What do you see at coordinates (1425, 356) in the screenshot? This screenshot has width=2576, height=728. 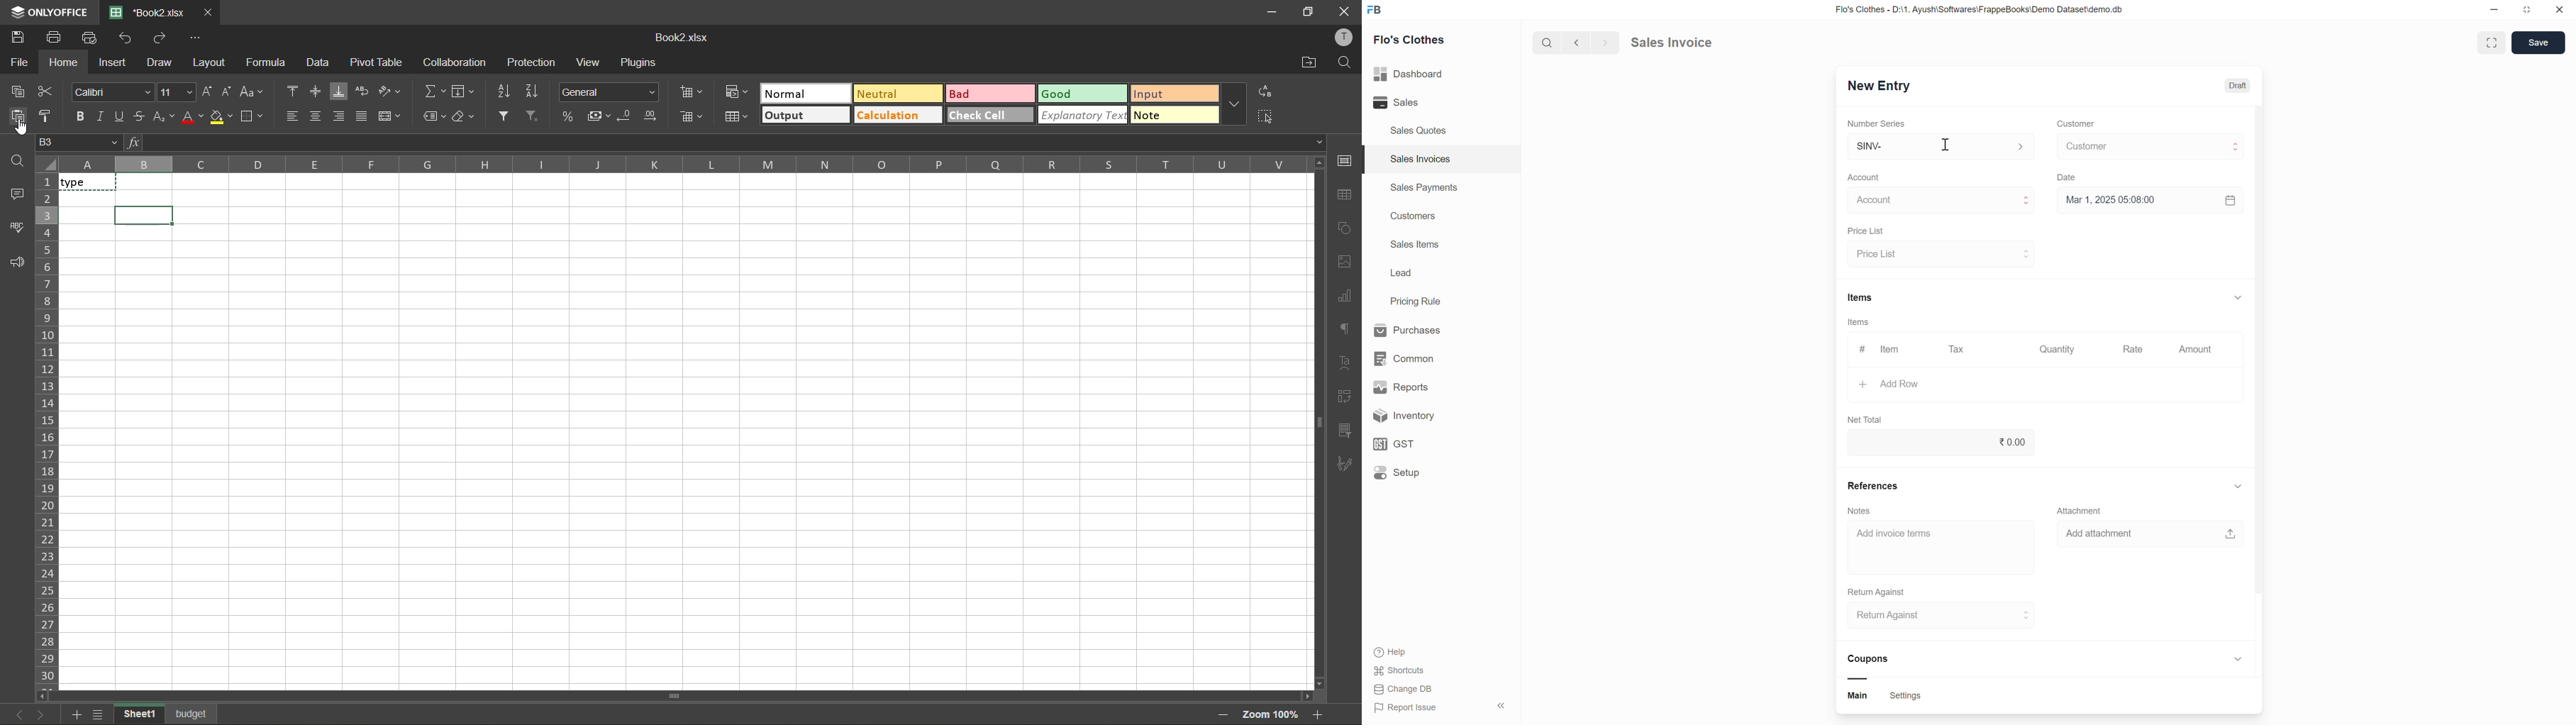 I see `common` at bounding box center [1425, 356].